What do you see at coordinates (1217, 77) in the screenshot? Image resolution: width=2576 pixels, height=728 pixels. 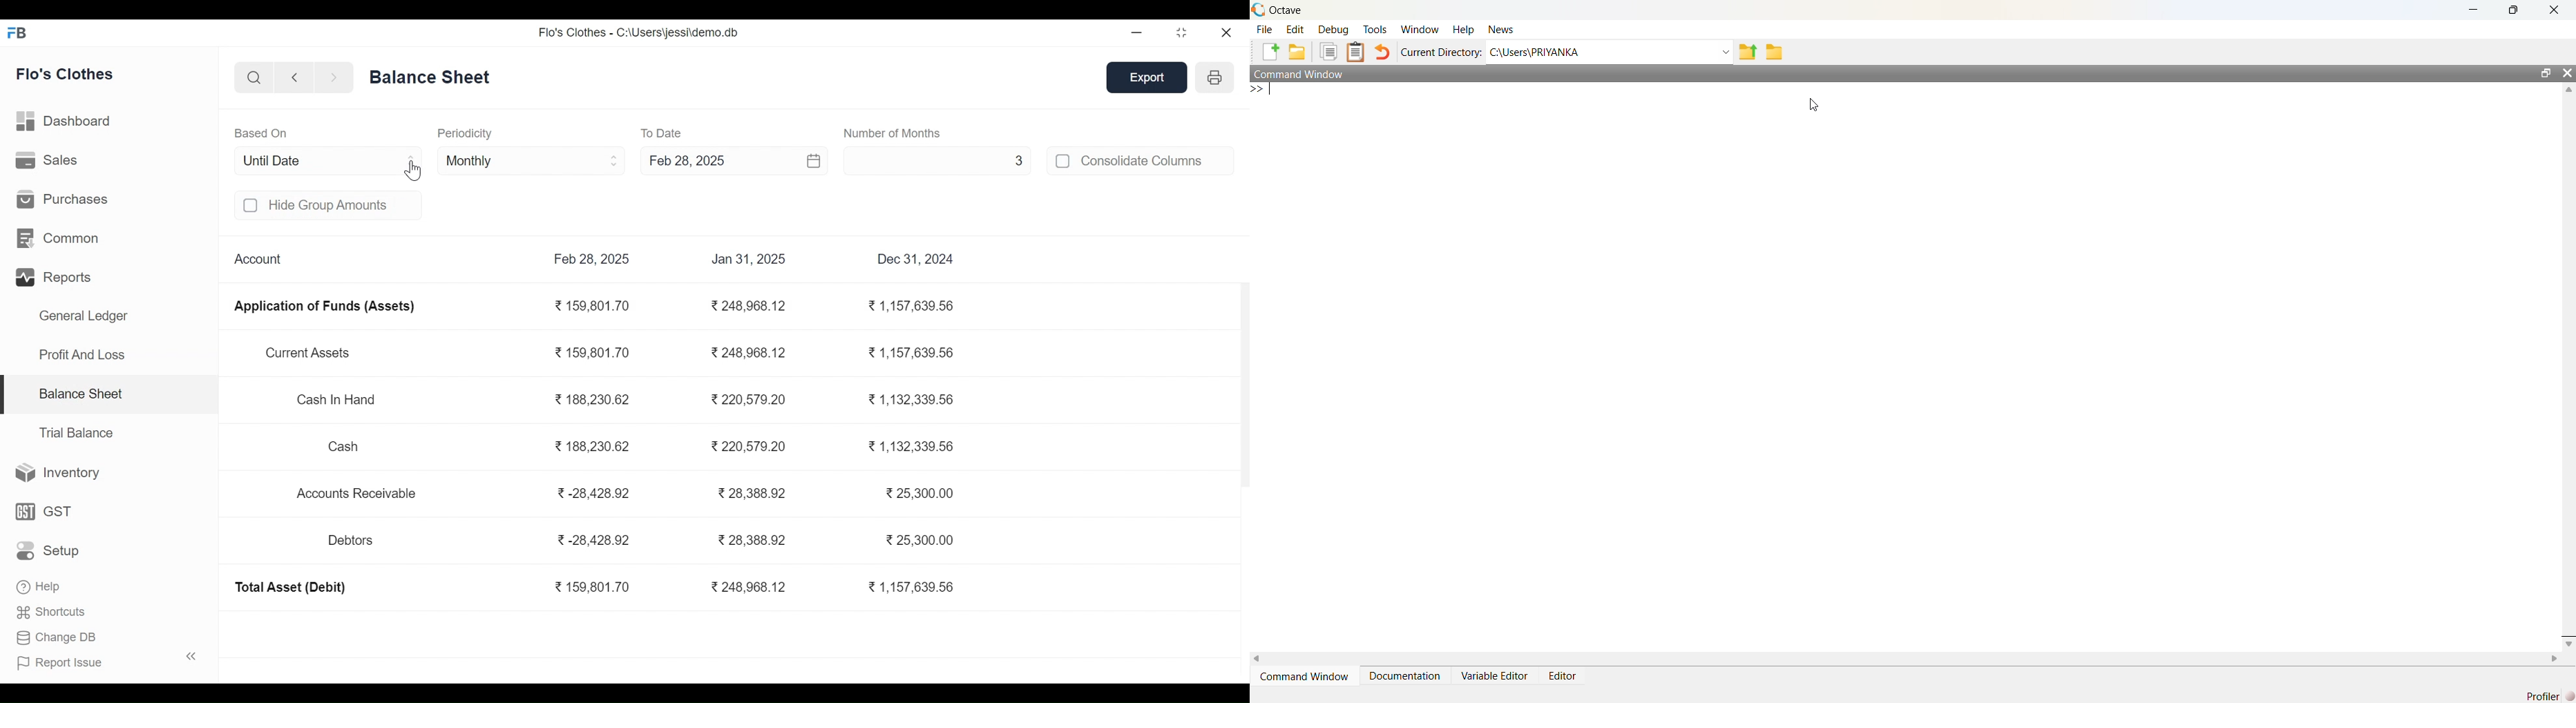 I see `print` at bounding box center [1217, 77].